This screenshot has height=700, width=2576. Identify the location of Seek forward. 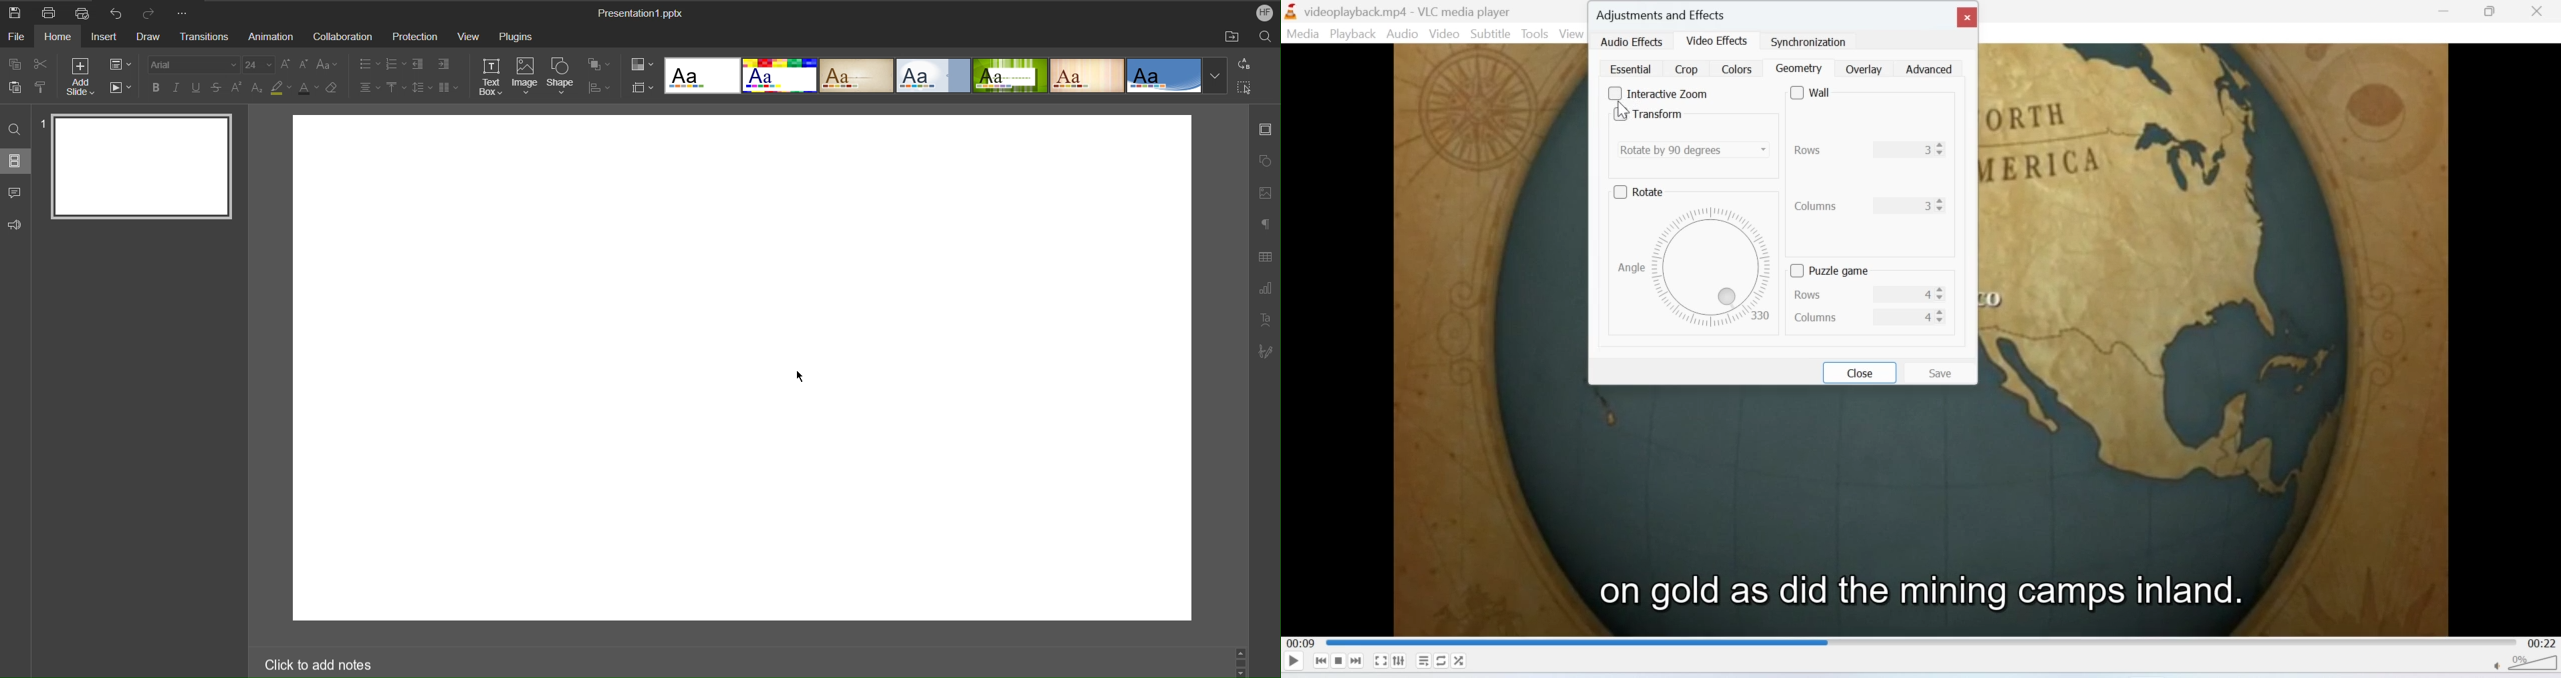
(1357, 661).